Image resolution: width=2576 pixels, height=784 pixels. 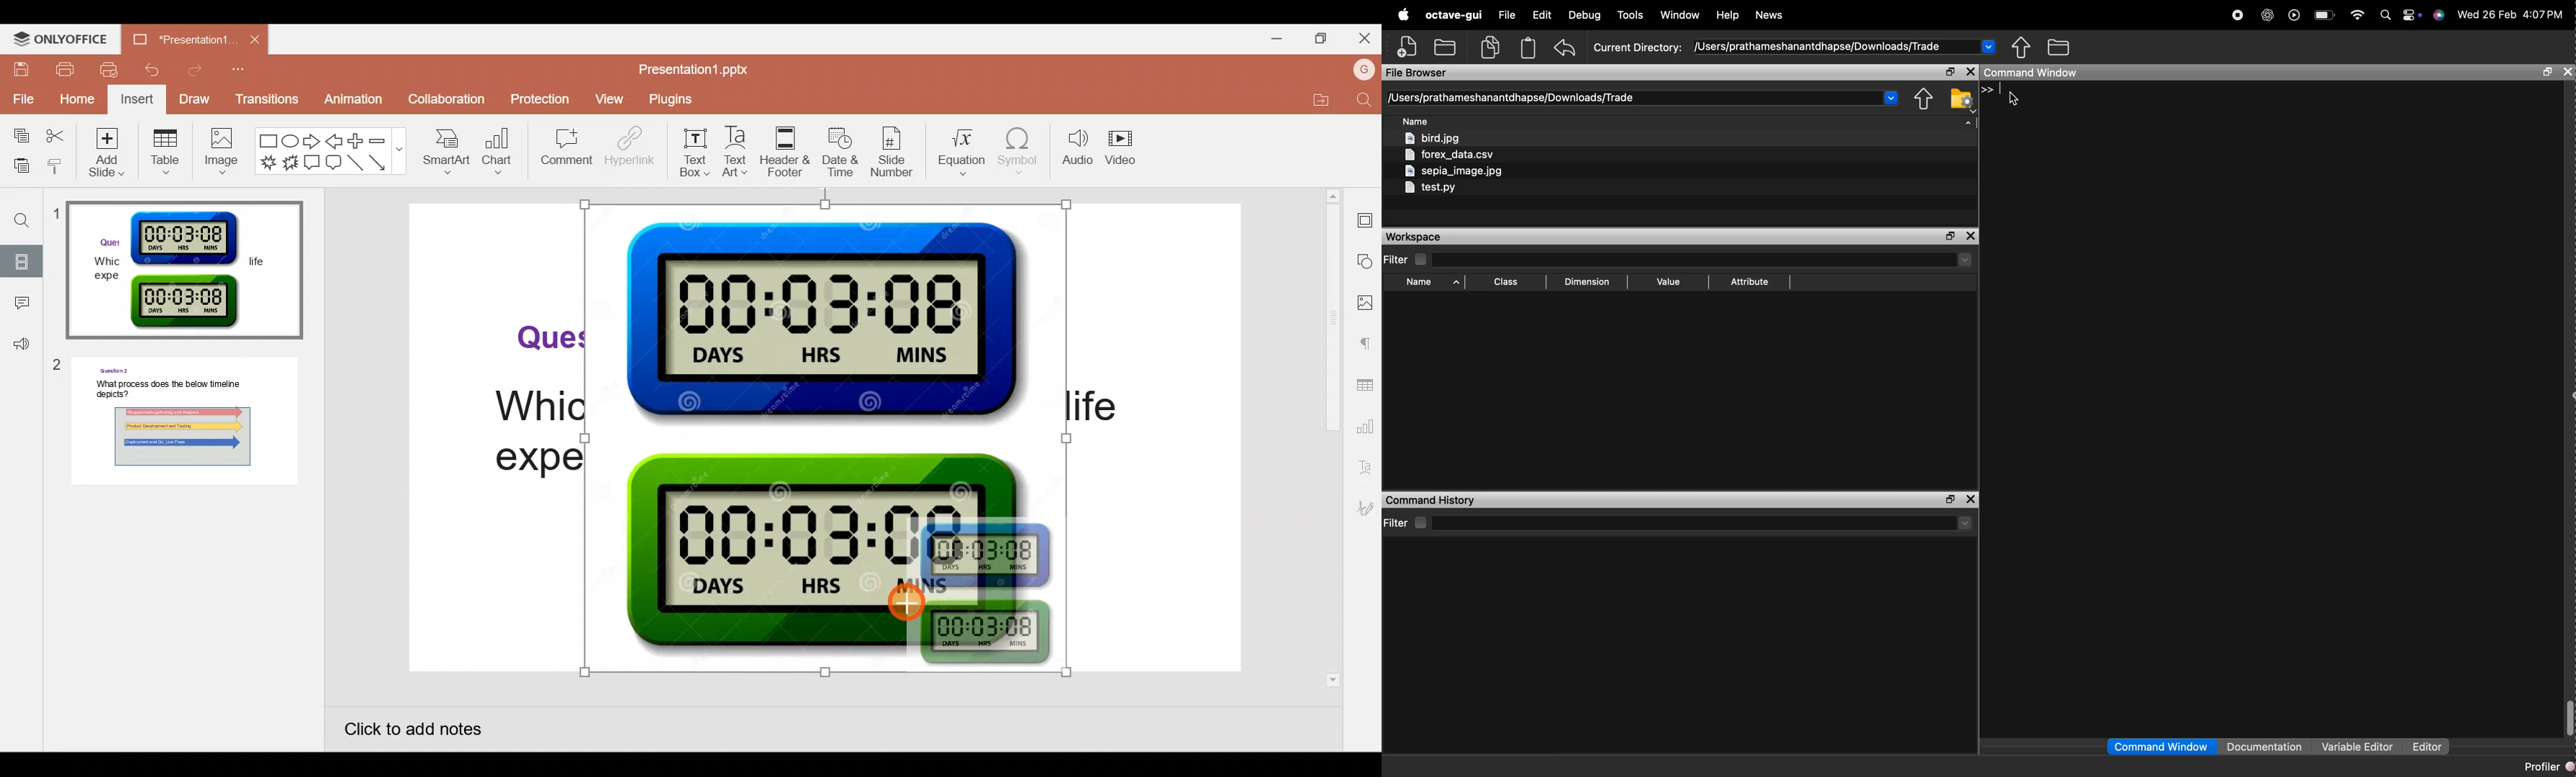 What do you see at coordinates (158, 70) in the screenshot?
I see `Undo` at bounding box center [158, 70].